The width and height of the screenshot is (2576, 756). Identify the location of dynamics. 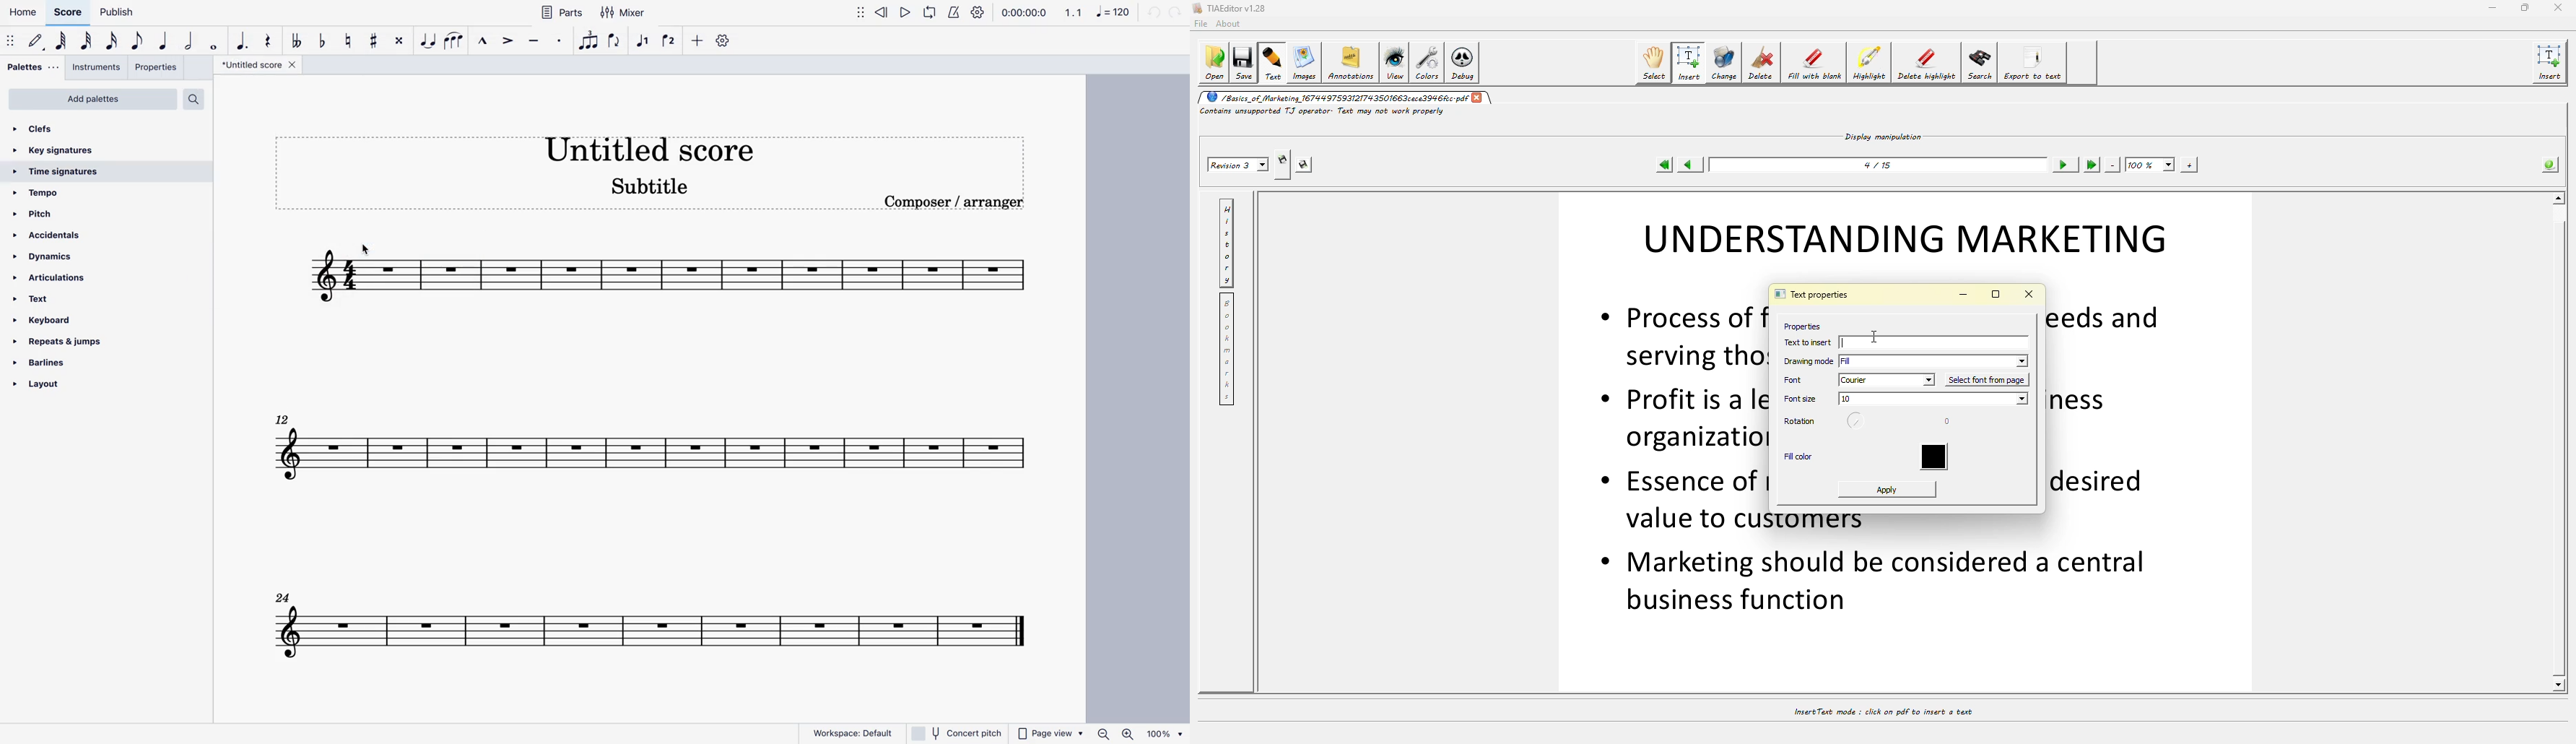
(44, 255).